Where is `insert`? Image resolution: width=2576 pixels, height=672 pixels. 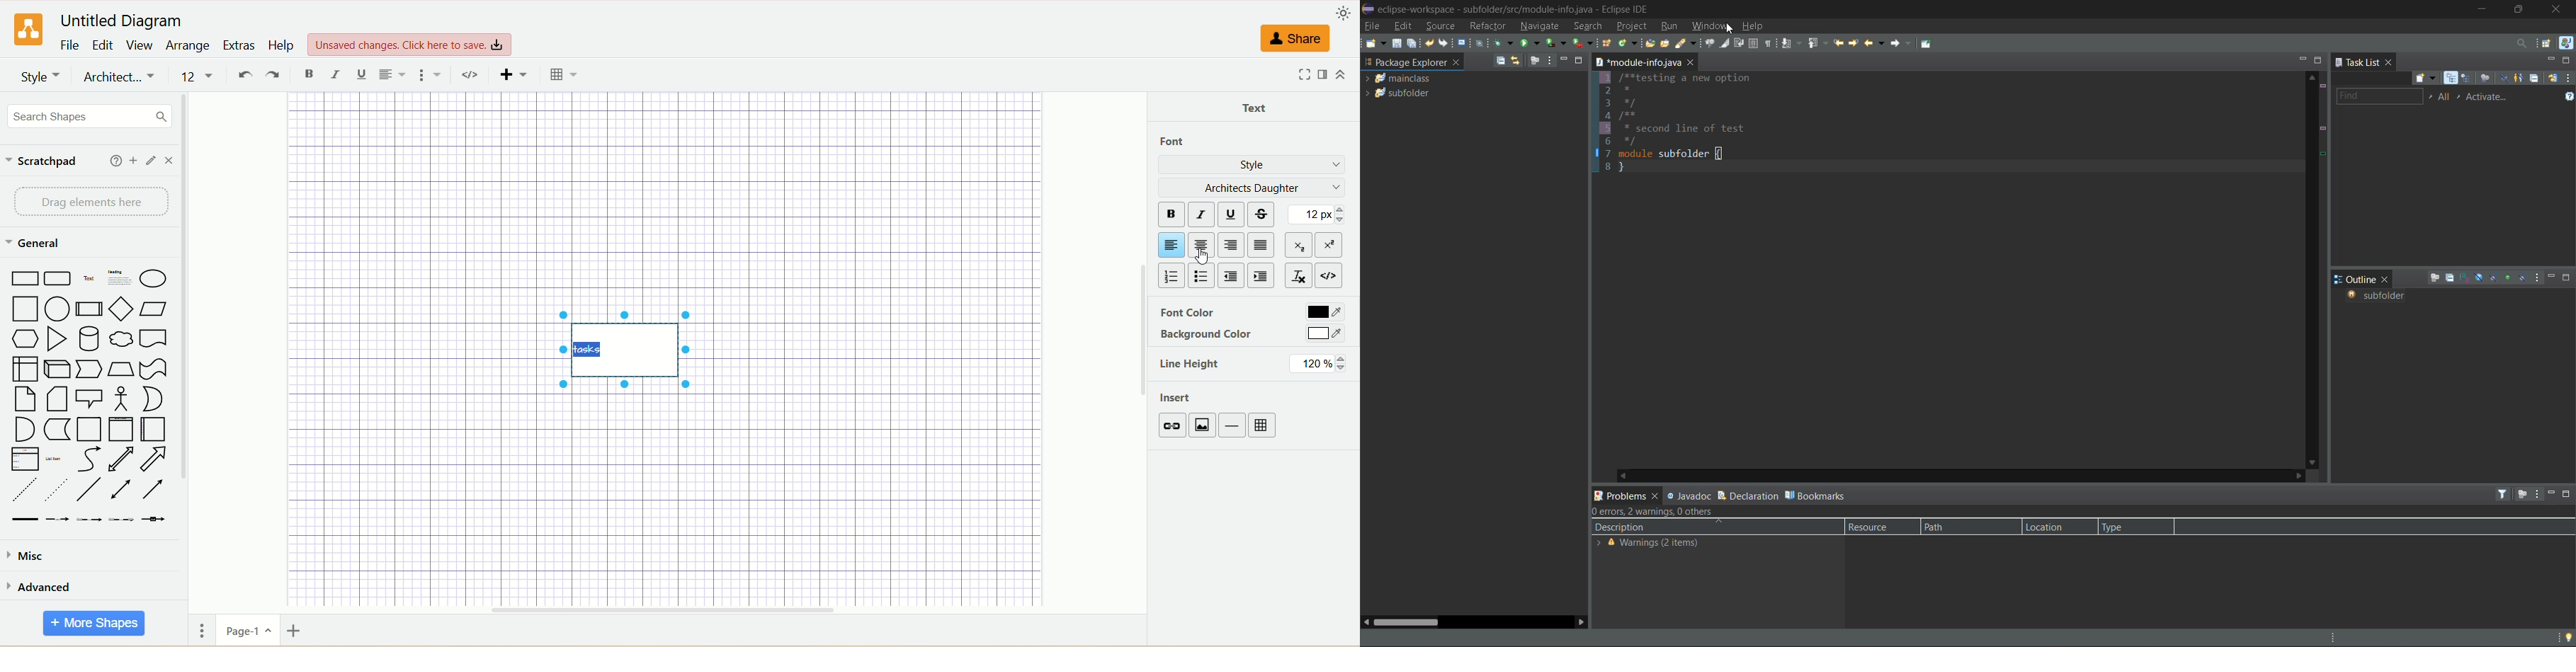
insert is located at coordinates (1179, 399).